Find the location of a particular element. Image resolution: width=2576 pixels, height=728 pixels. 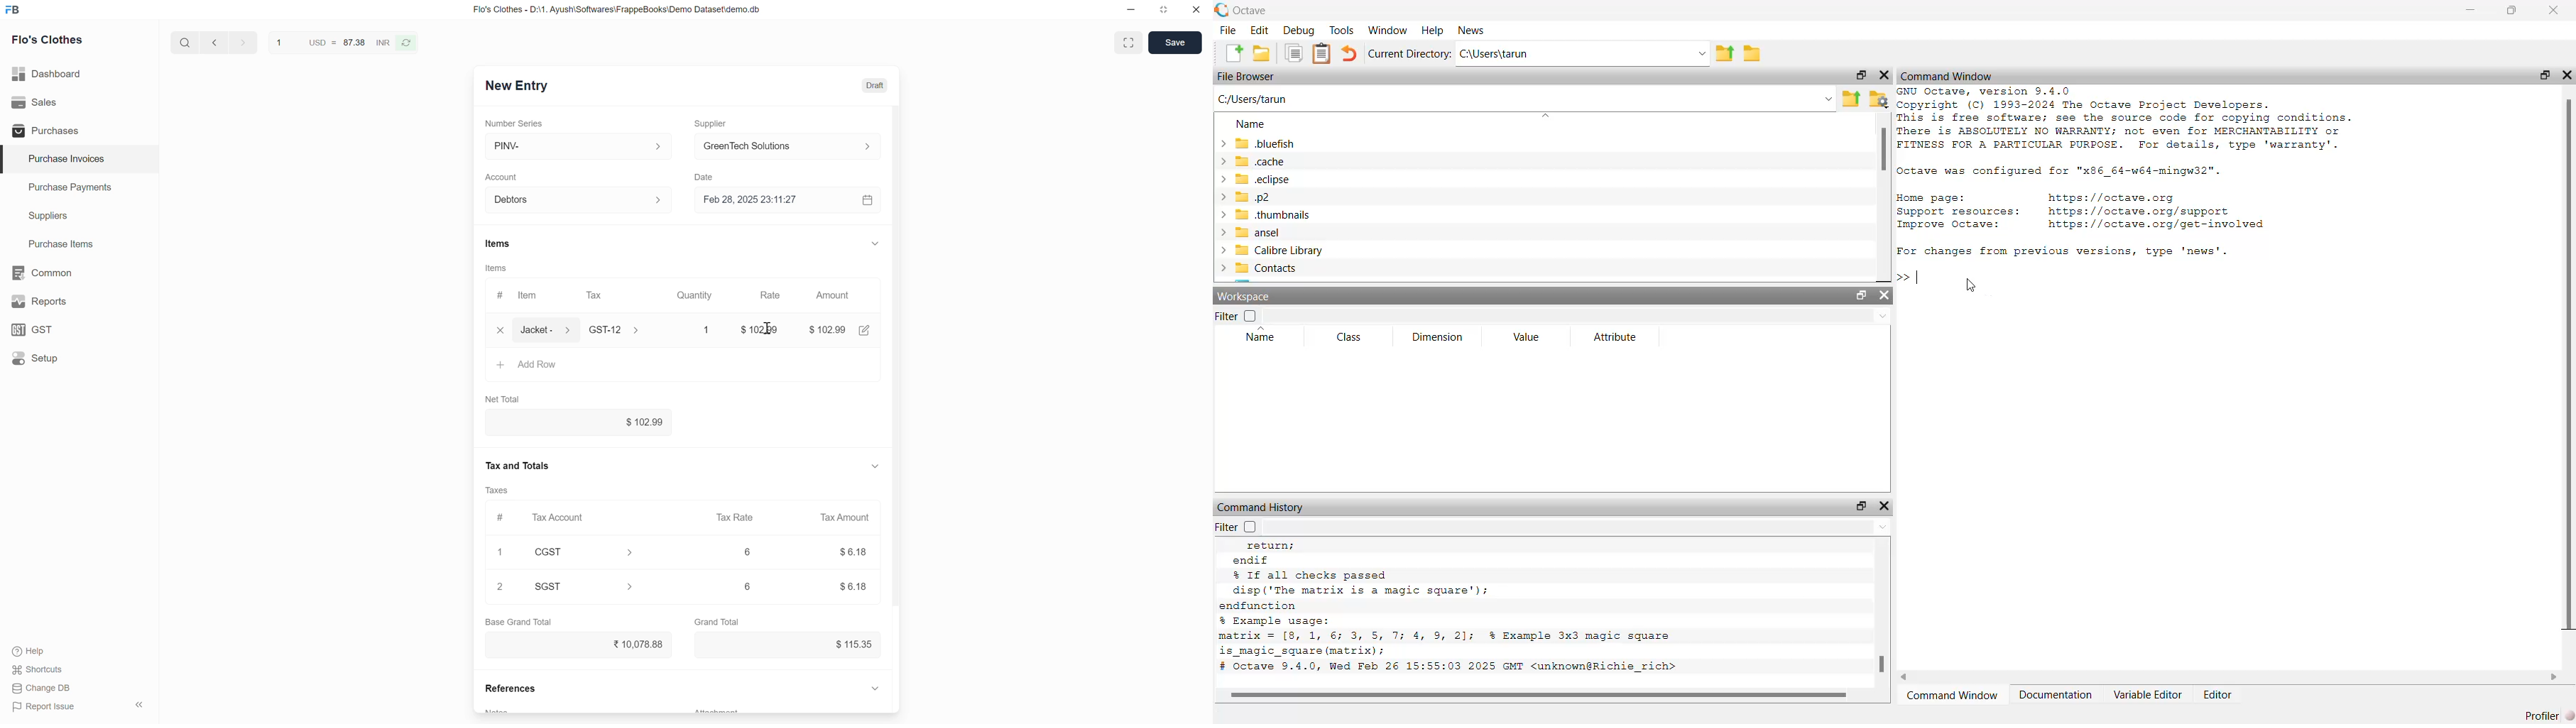

$115.35 is located at coordinates (789, 645).